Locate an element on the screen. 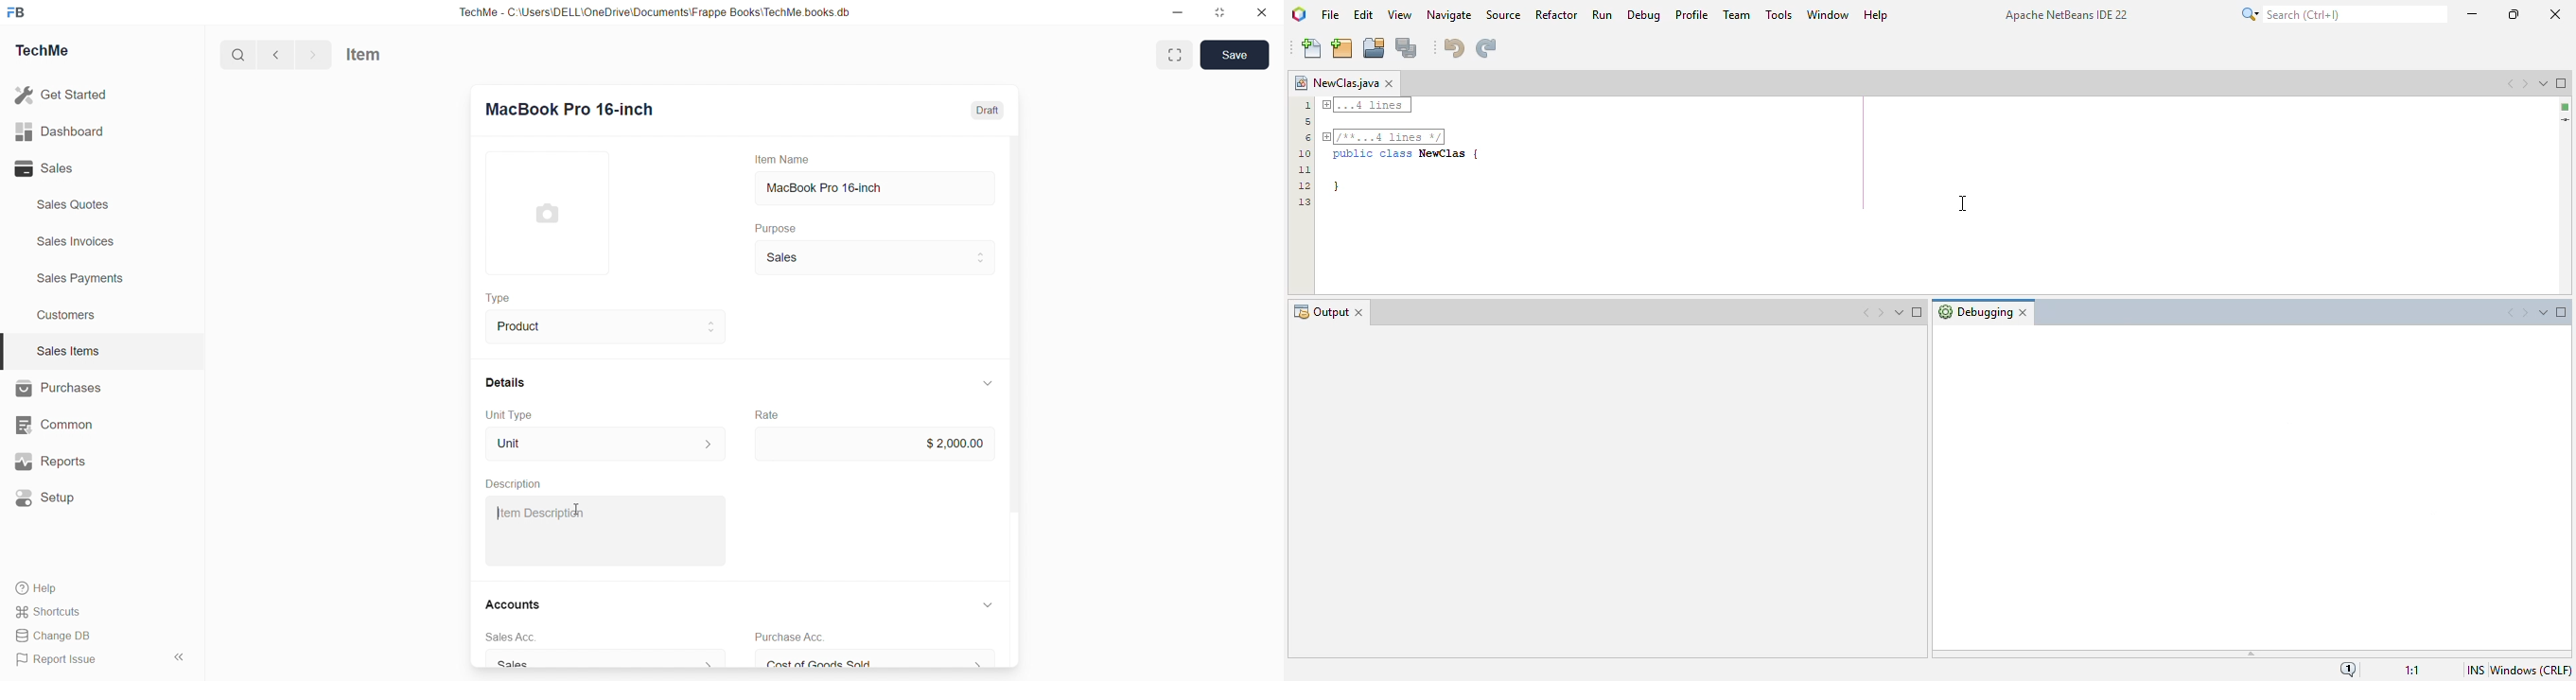 The width and height of the screenshot is (2576, 700). enlarge is located at coordinates (1176, 55).